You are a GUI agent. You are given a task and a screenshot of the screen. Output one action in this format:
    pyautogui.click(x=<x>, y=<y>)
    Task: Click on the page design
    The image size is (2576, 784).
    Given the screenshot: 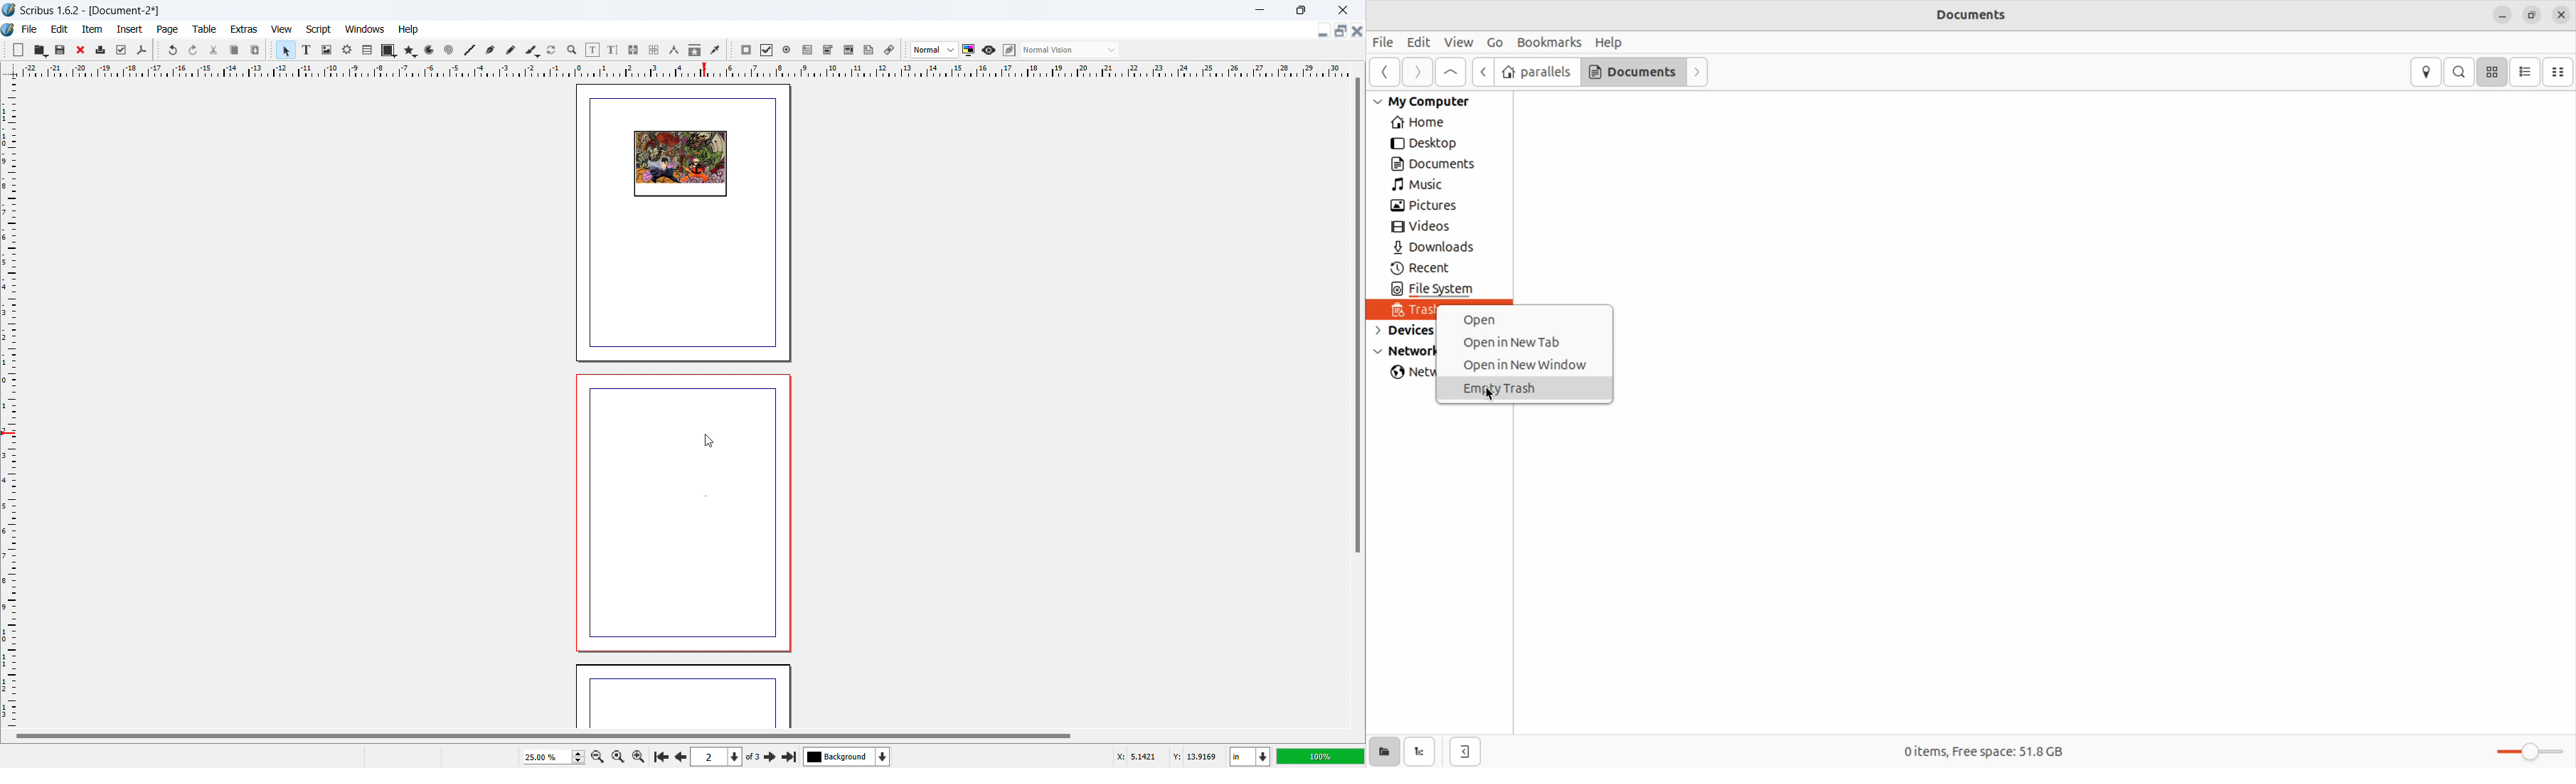 What is the action you would take?
    pyautogui.click(x=680, y=164)
    